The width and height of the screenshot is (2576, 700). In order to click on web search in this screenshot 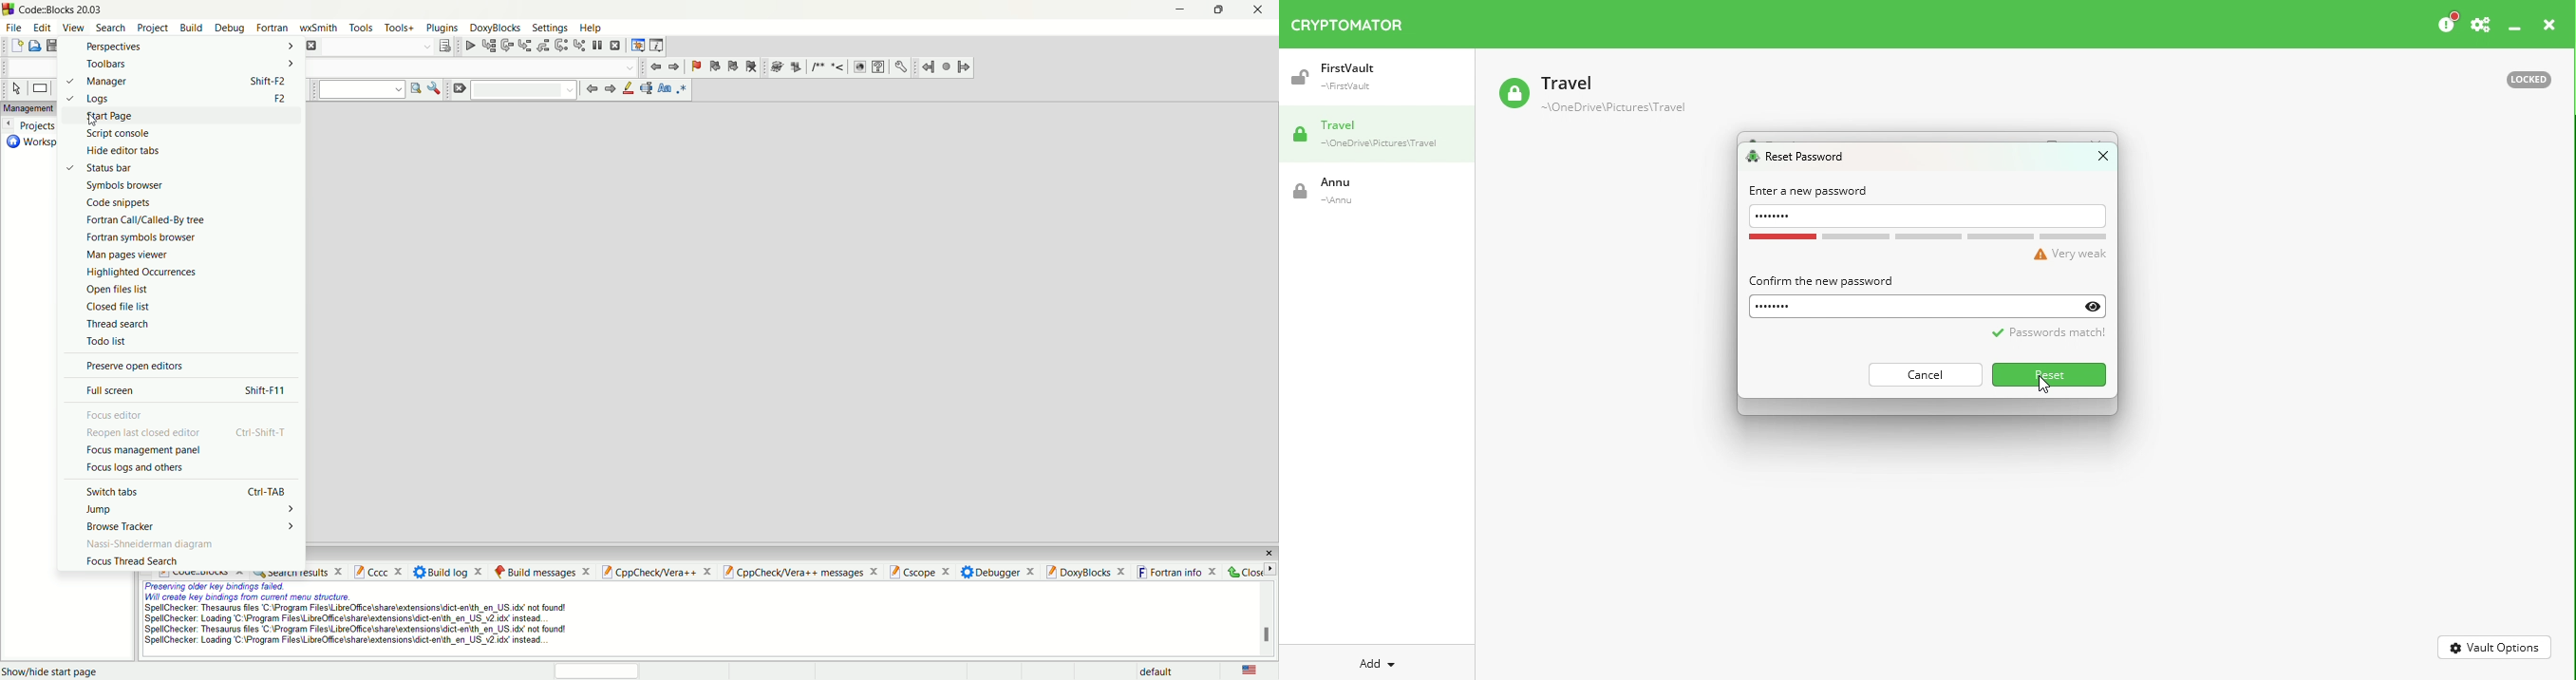, I will do `click(861, 69)`.